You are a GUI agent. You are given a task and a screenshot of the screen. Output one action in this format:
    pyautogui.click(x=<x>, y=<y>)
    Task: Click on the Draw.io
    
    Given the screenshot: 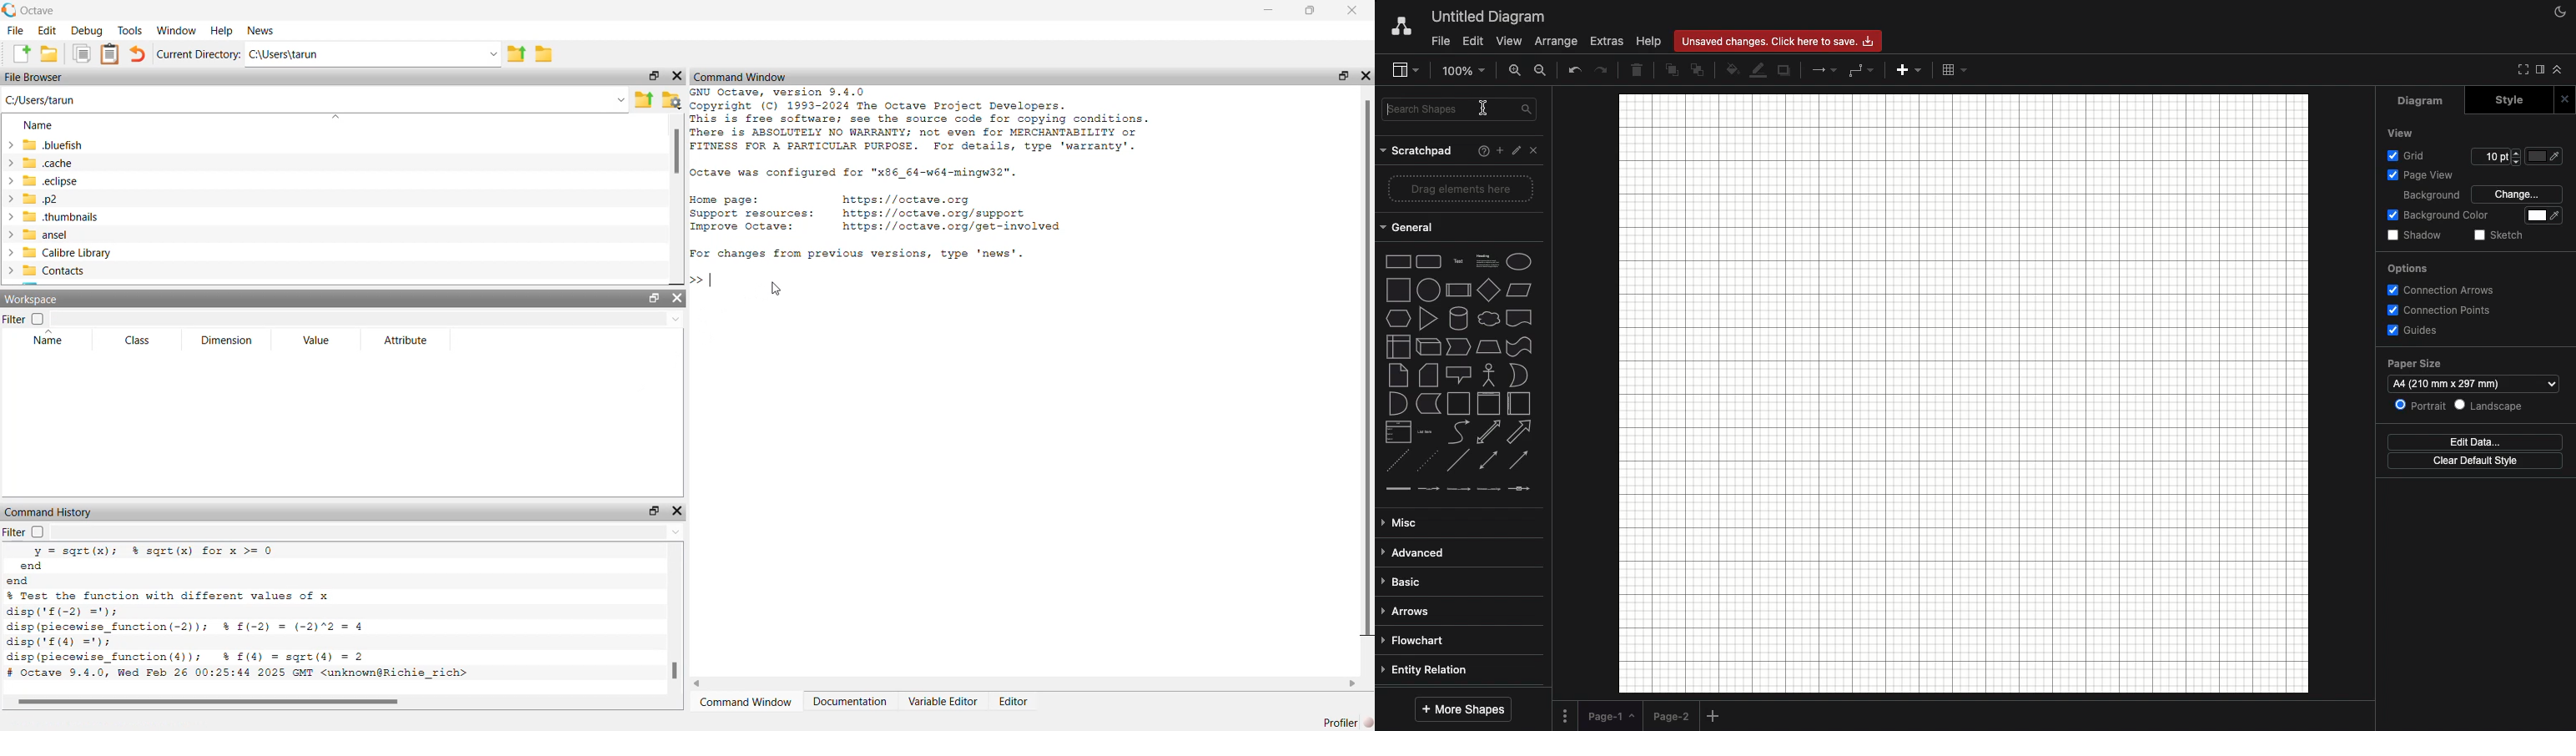 What is the action you would take?
    pyautogui.click(x=1401, y=28)
    